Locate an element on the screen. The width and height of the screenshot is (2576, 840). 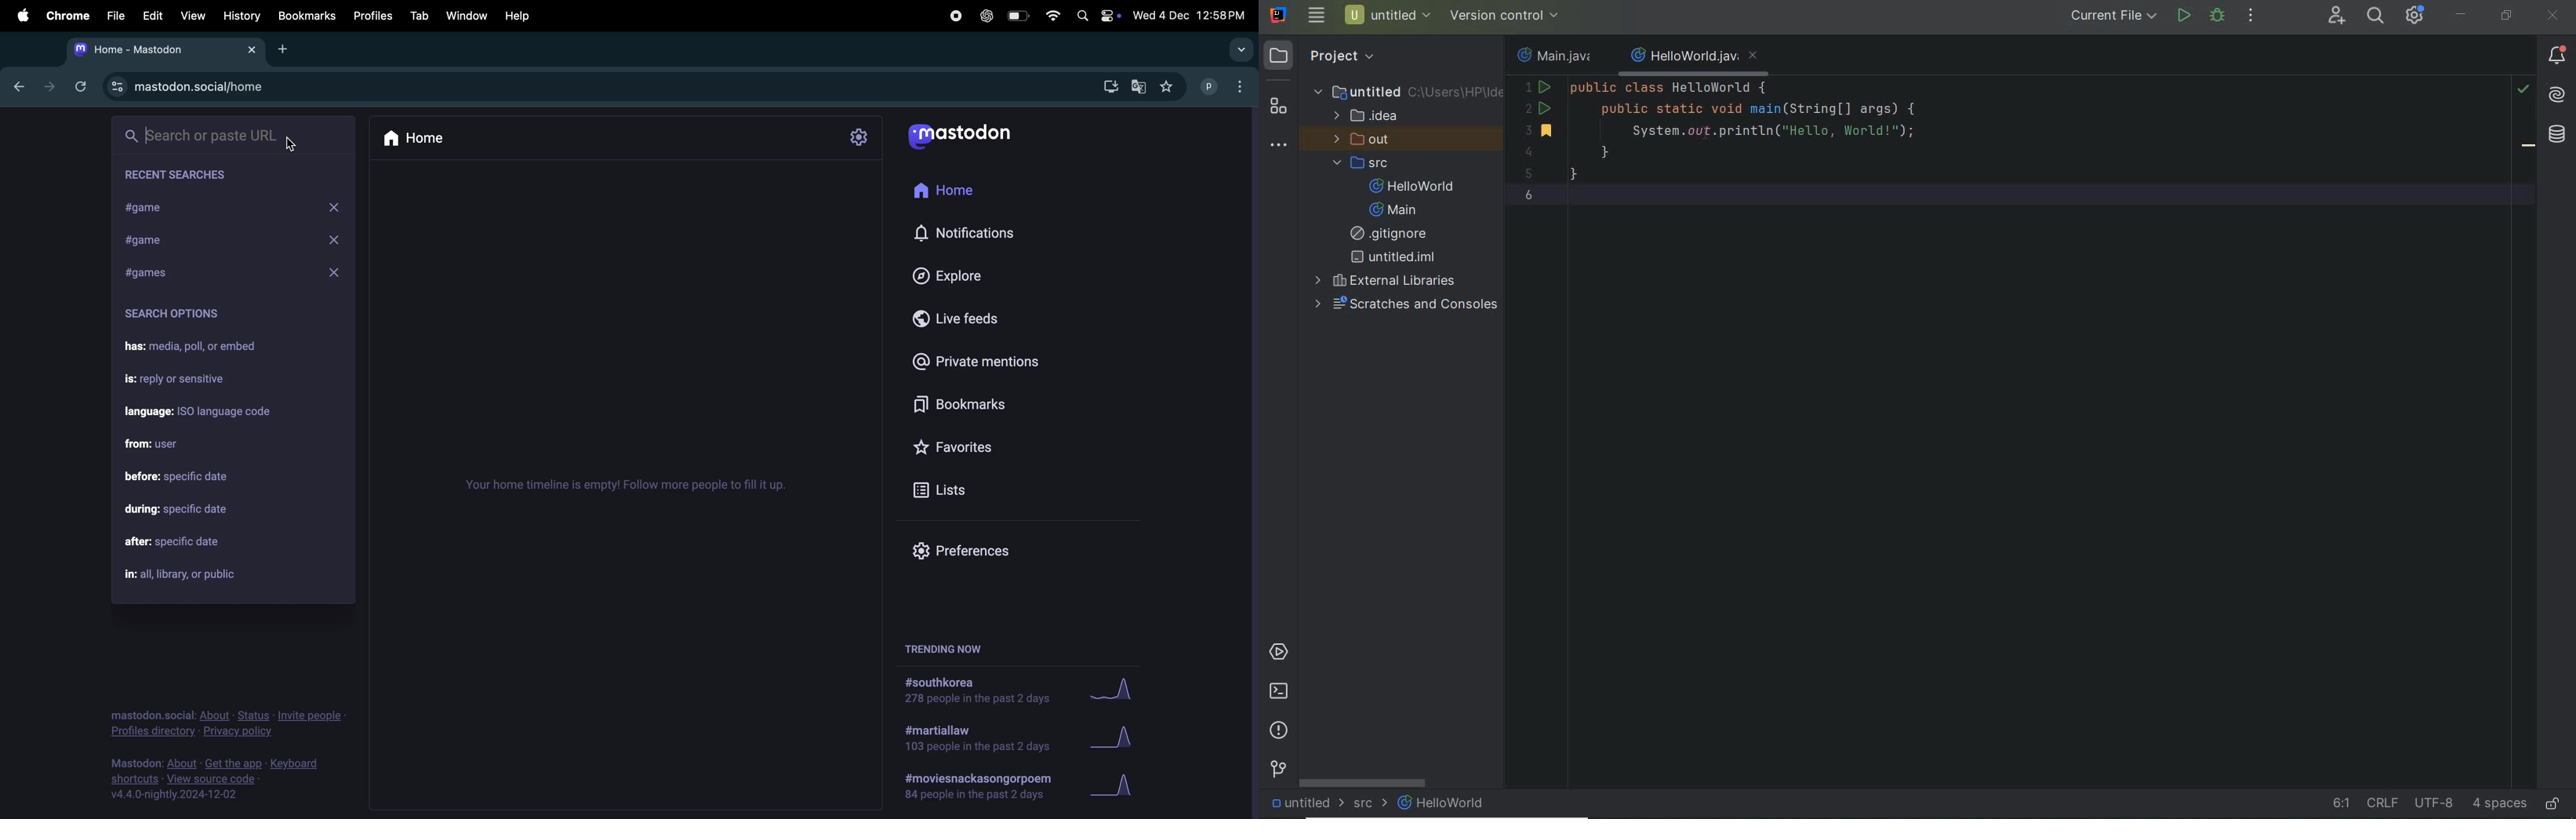
#game is located at coordinates (175, 241).